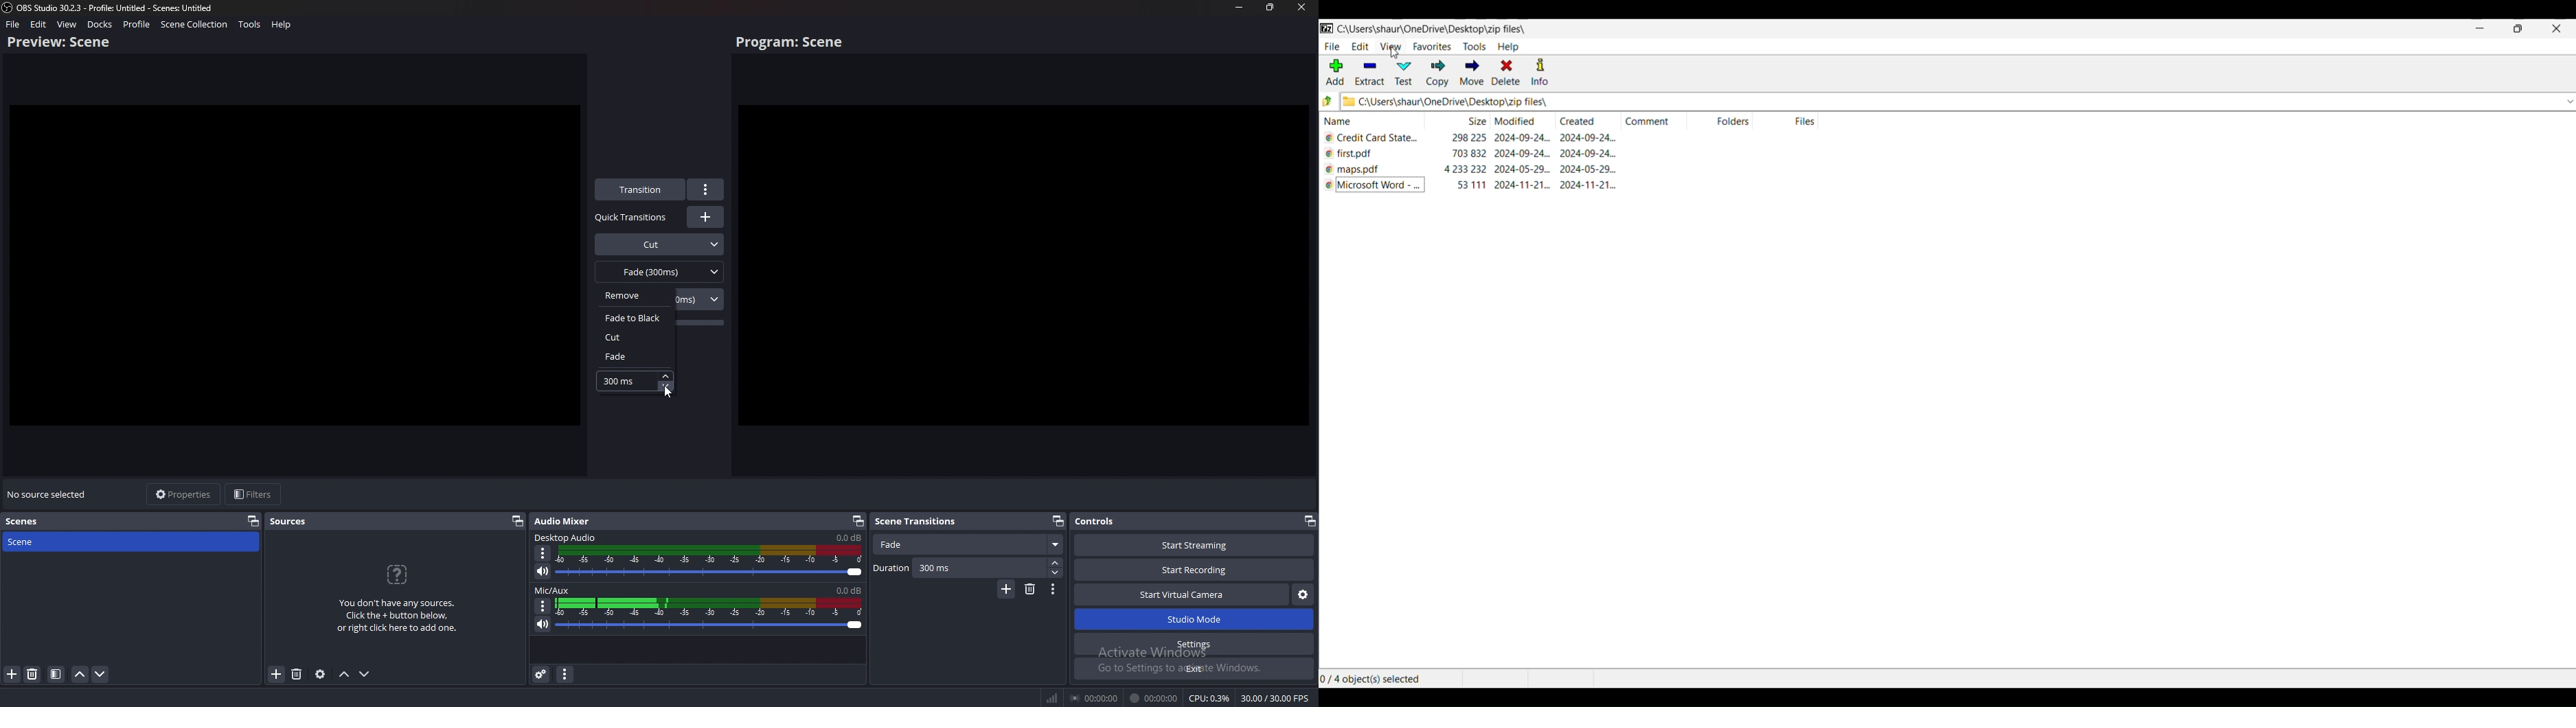 This screenshot has height=728, width=2576. Describe the element at coordinates (1463, 170) in the screenshot. I see `size of file` at that location.